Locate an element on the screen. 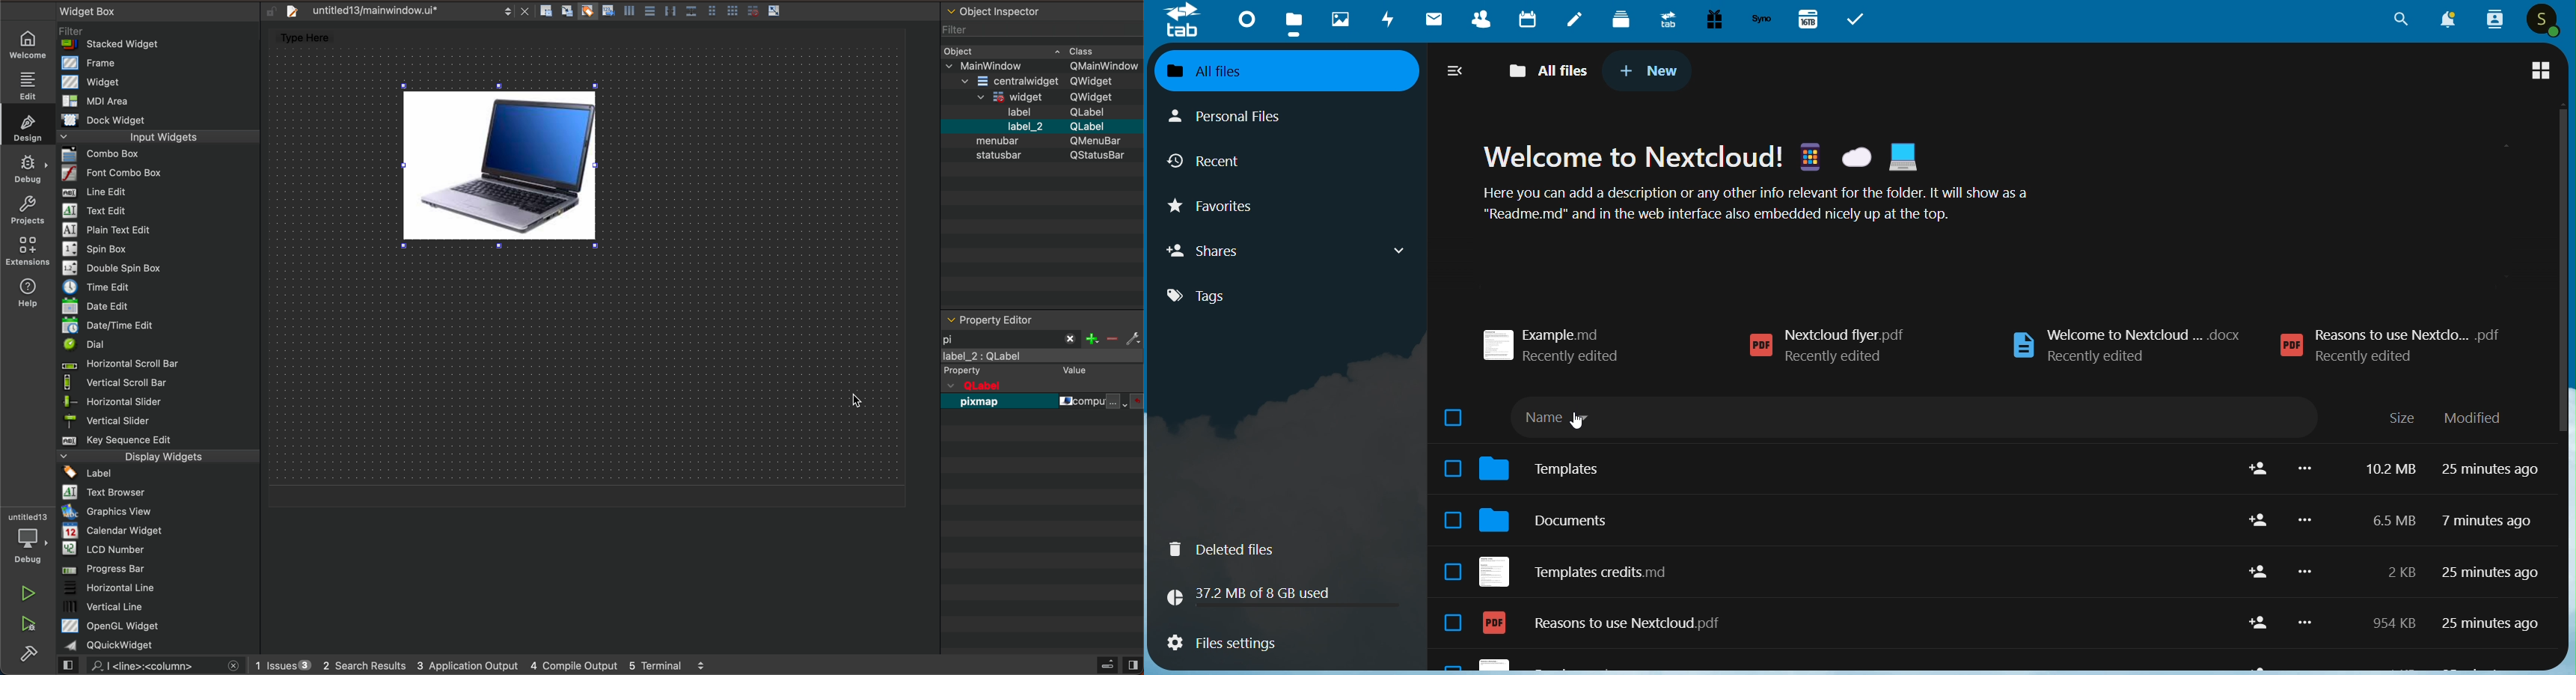  name is located at coordinates (1571, 422).